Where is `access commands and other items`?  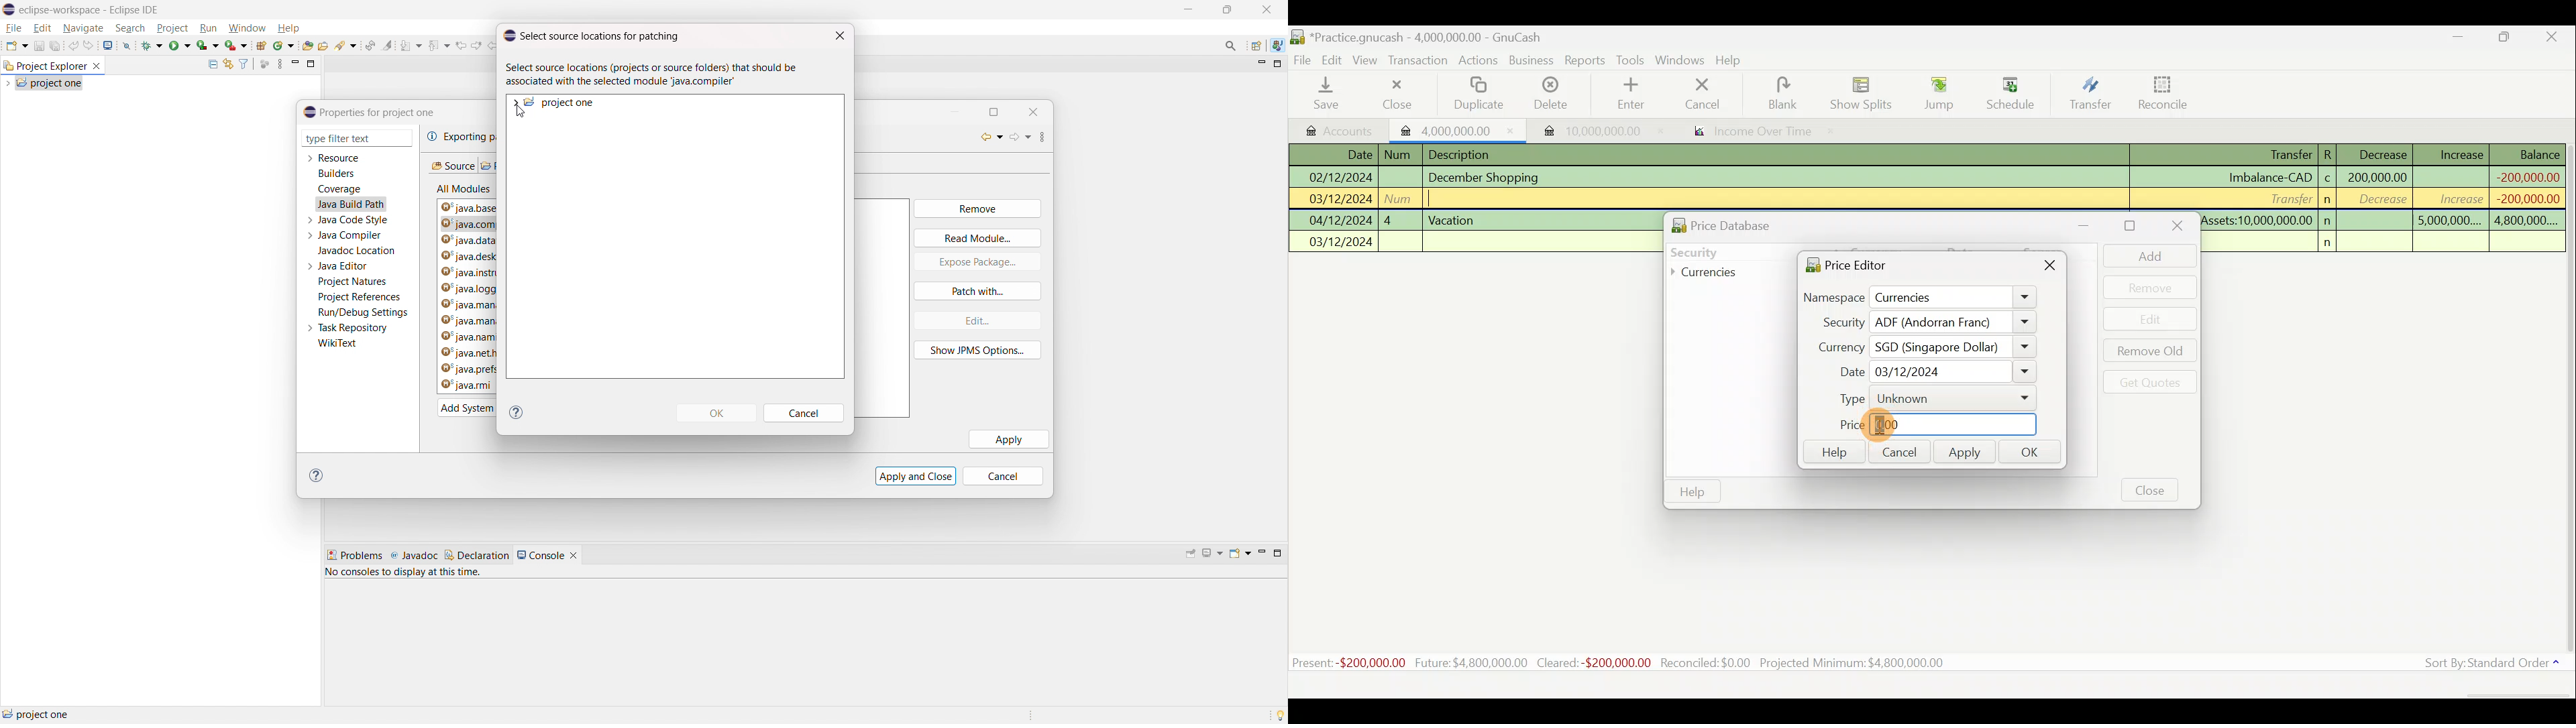
access commands and other items is located at coordinates (1232, 45).